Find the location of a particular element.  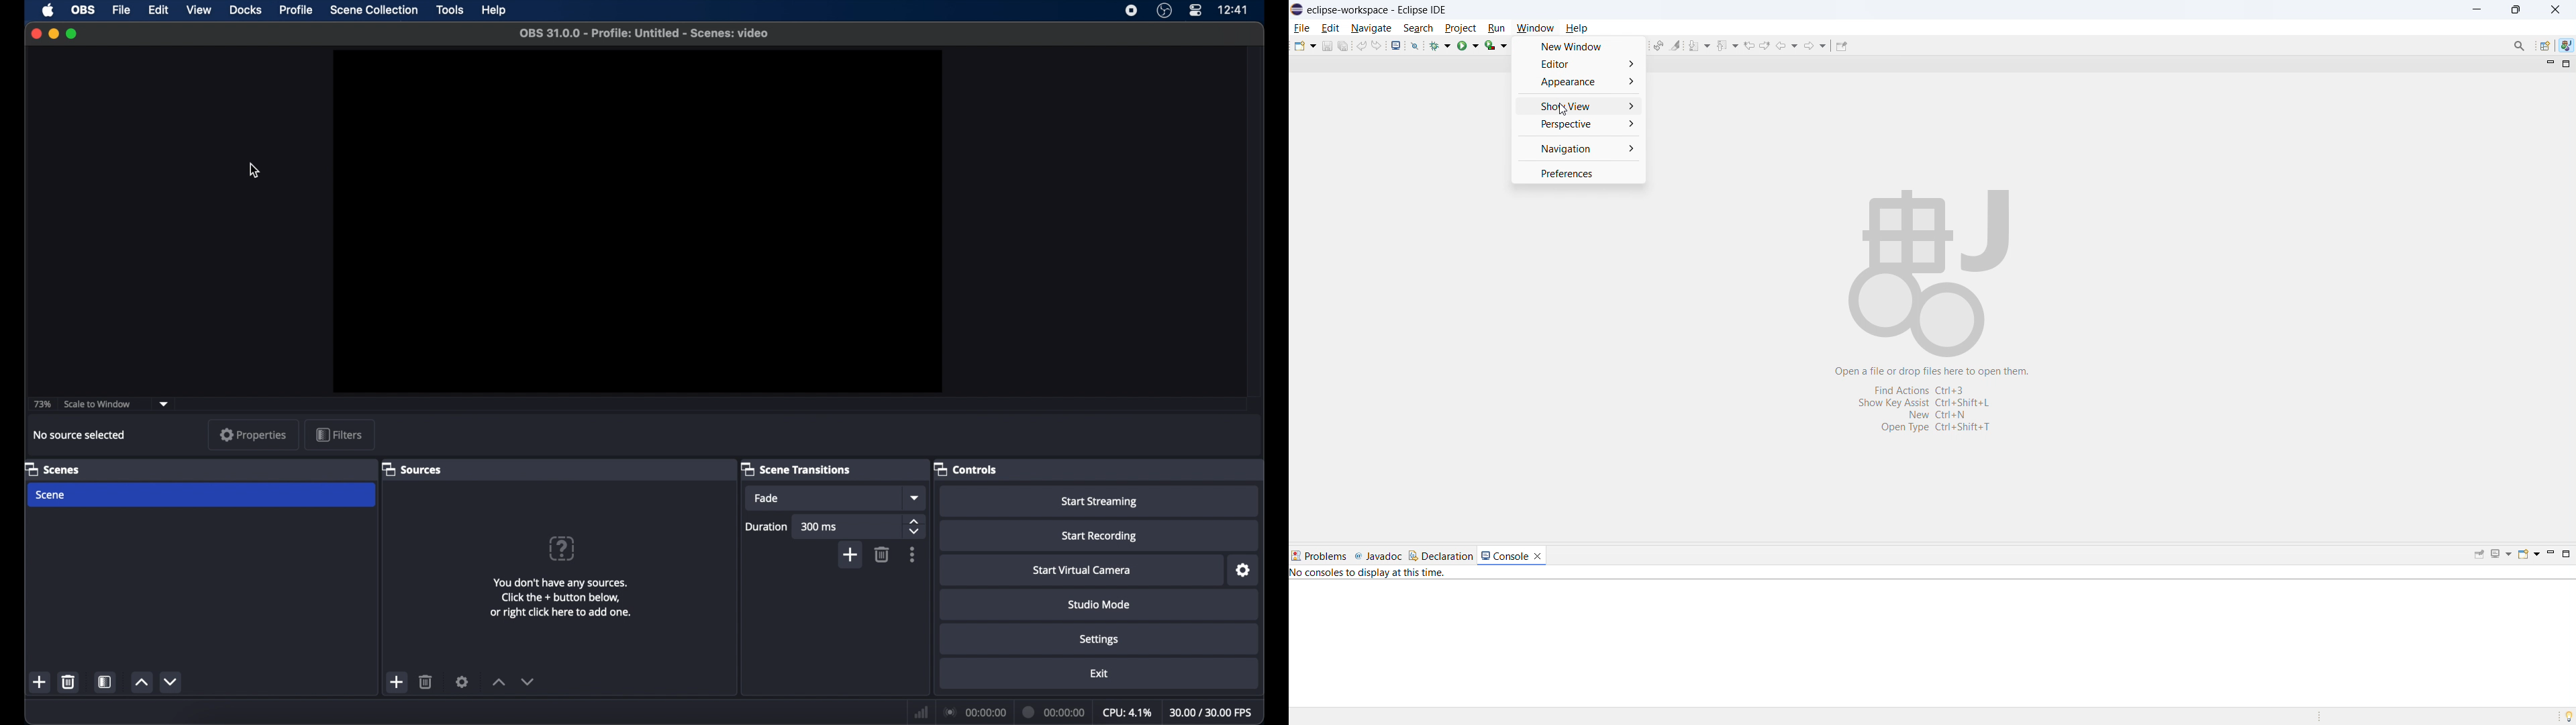

delete is located at coordinates (68, 681).